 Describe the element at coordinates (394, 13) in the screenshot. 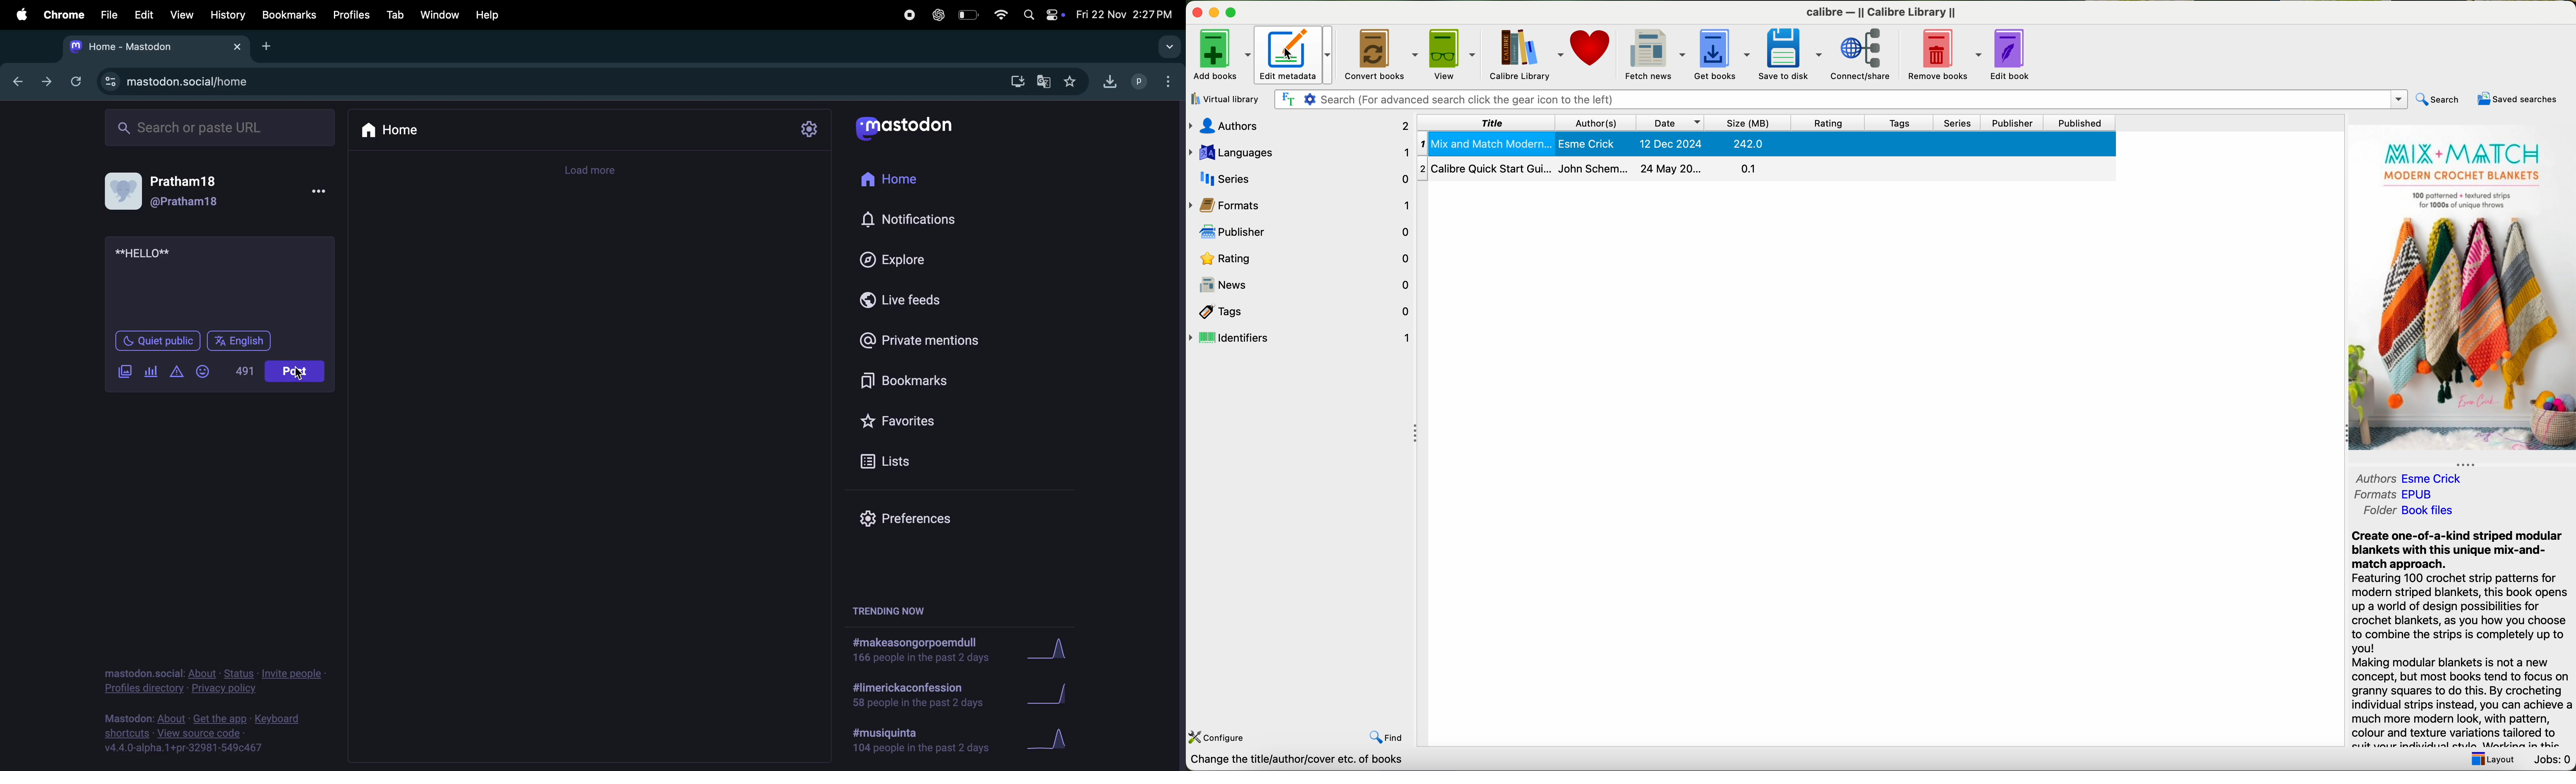

I see `tab` at that location.